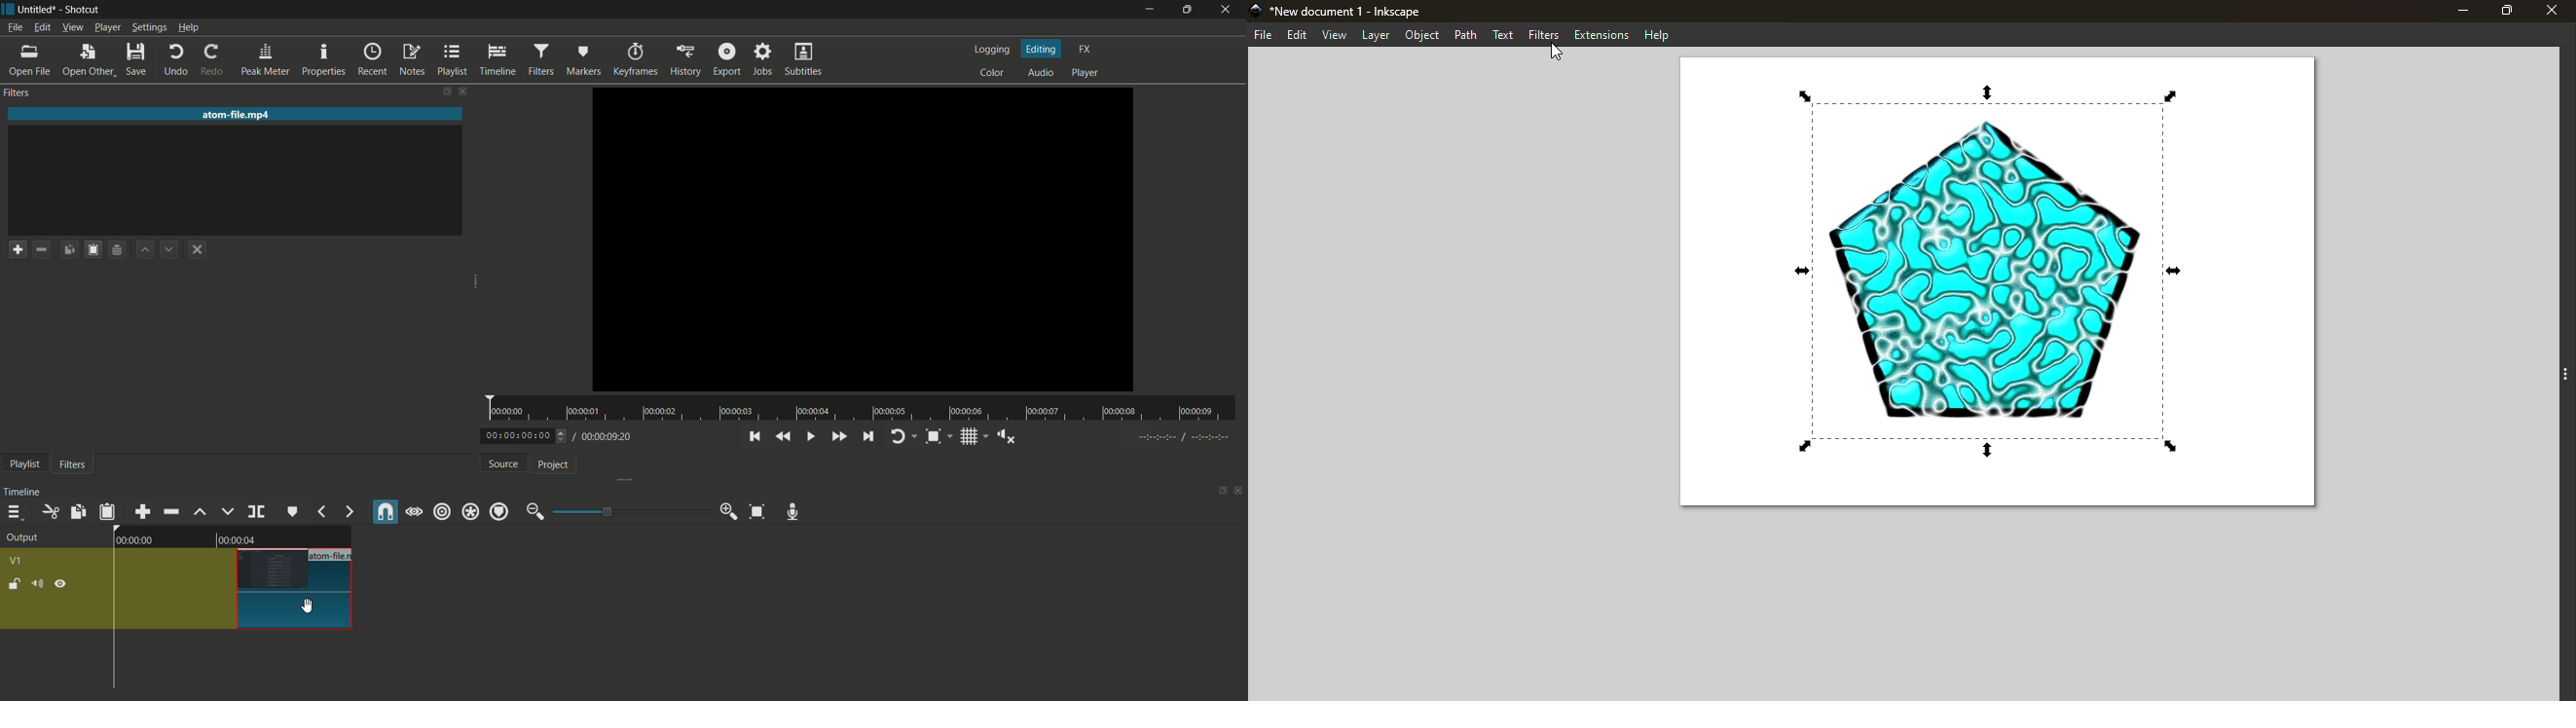 This screenshot has width=2576, height=728. Describe the element at coordinates (14, 27) in the screenshot. I see `file menu` at that location.